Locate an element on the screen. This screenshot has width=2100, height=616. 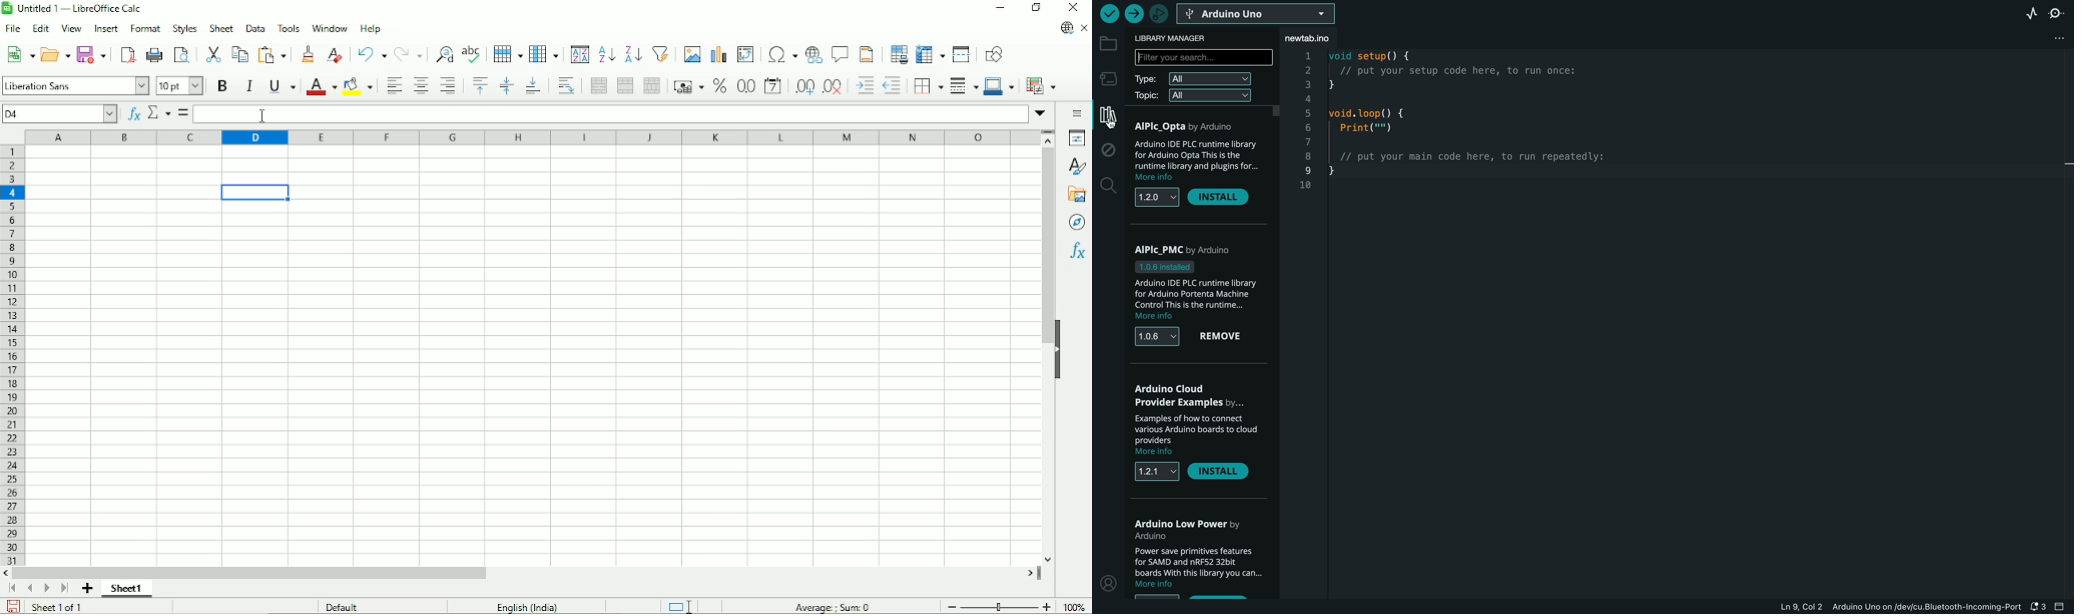
Clear direct formatting is located at coordinates (335, 56).